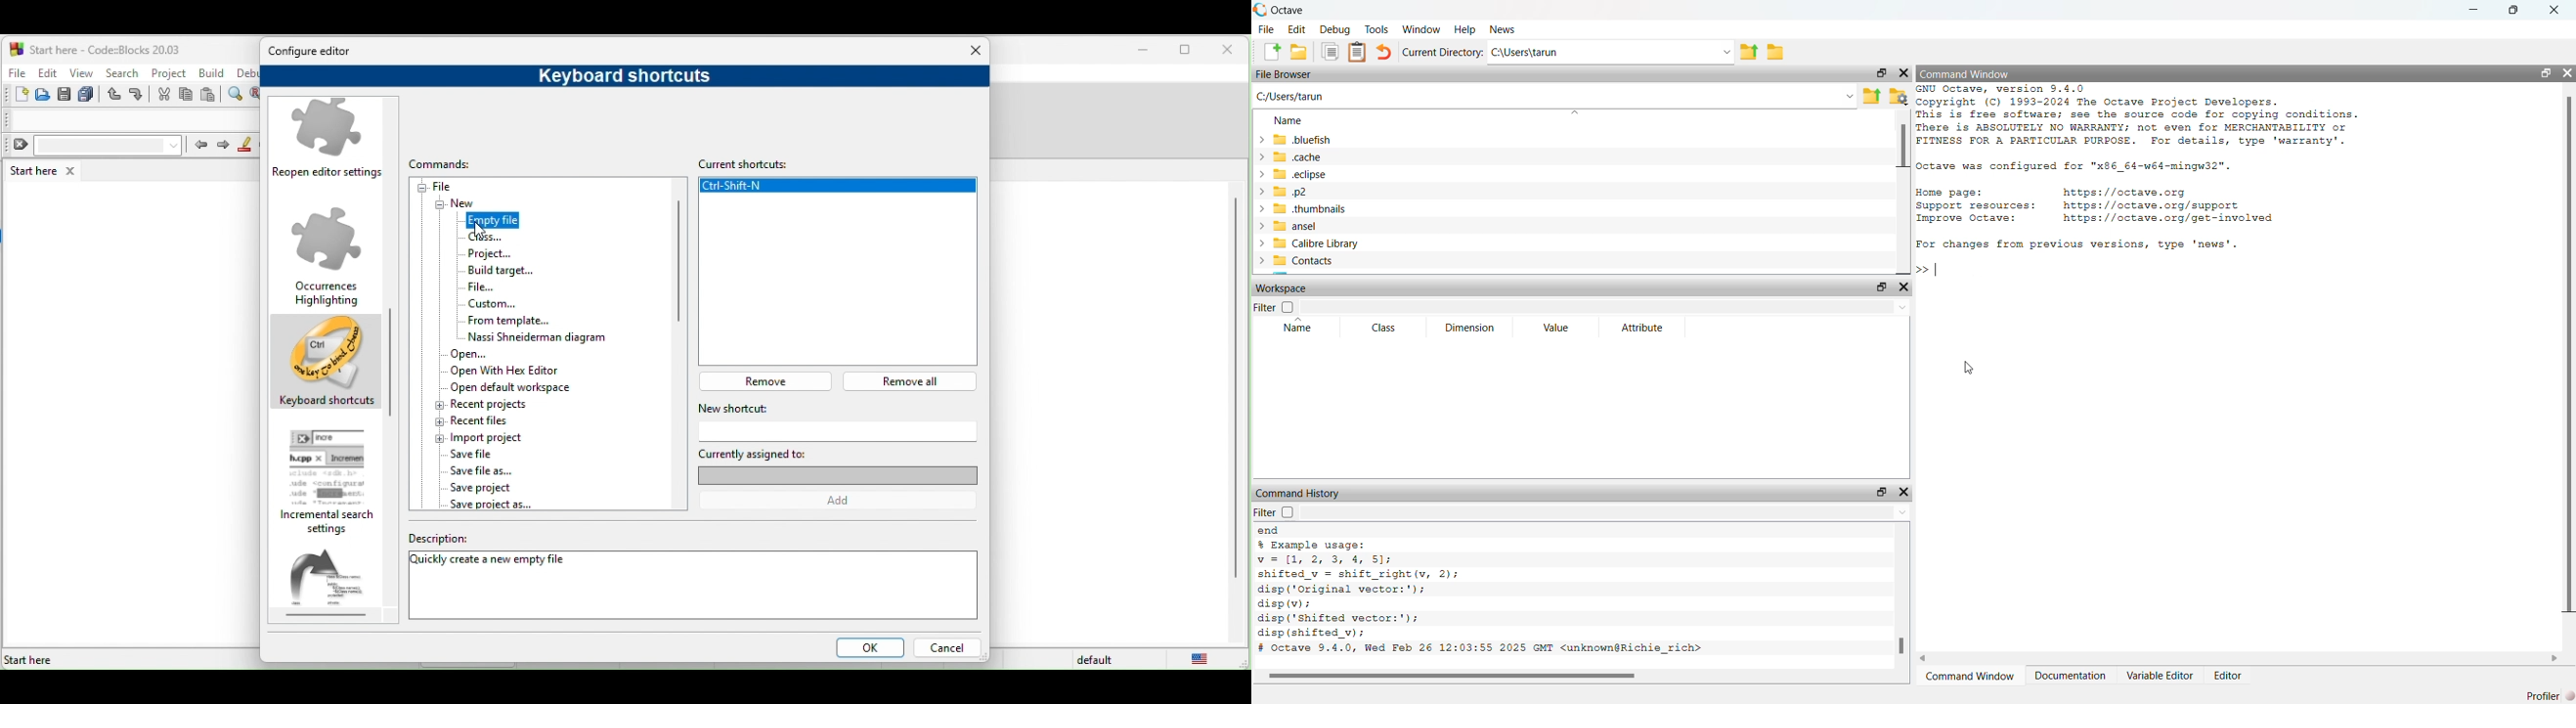 This screenshot has width=2576, height=728. What do you see at coordinates (327, 365) in the screenshot?
I see `keyboard shortcuts` at bounding box center [327, 365].